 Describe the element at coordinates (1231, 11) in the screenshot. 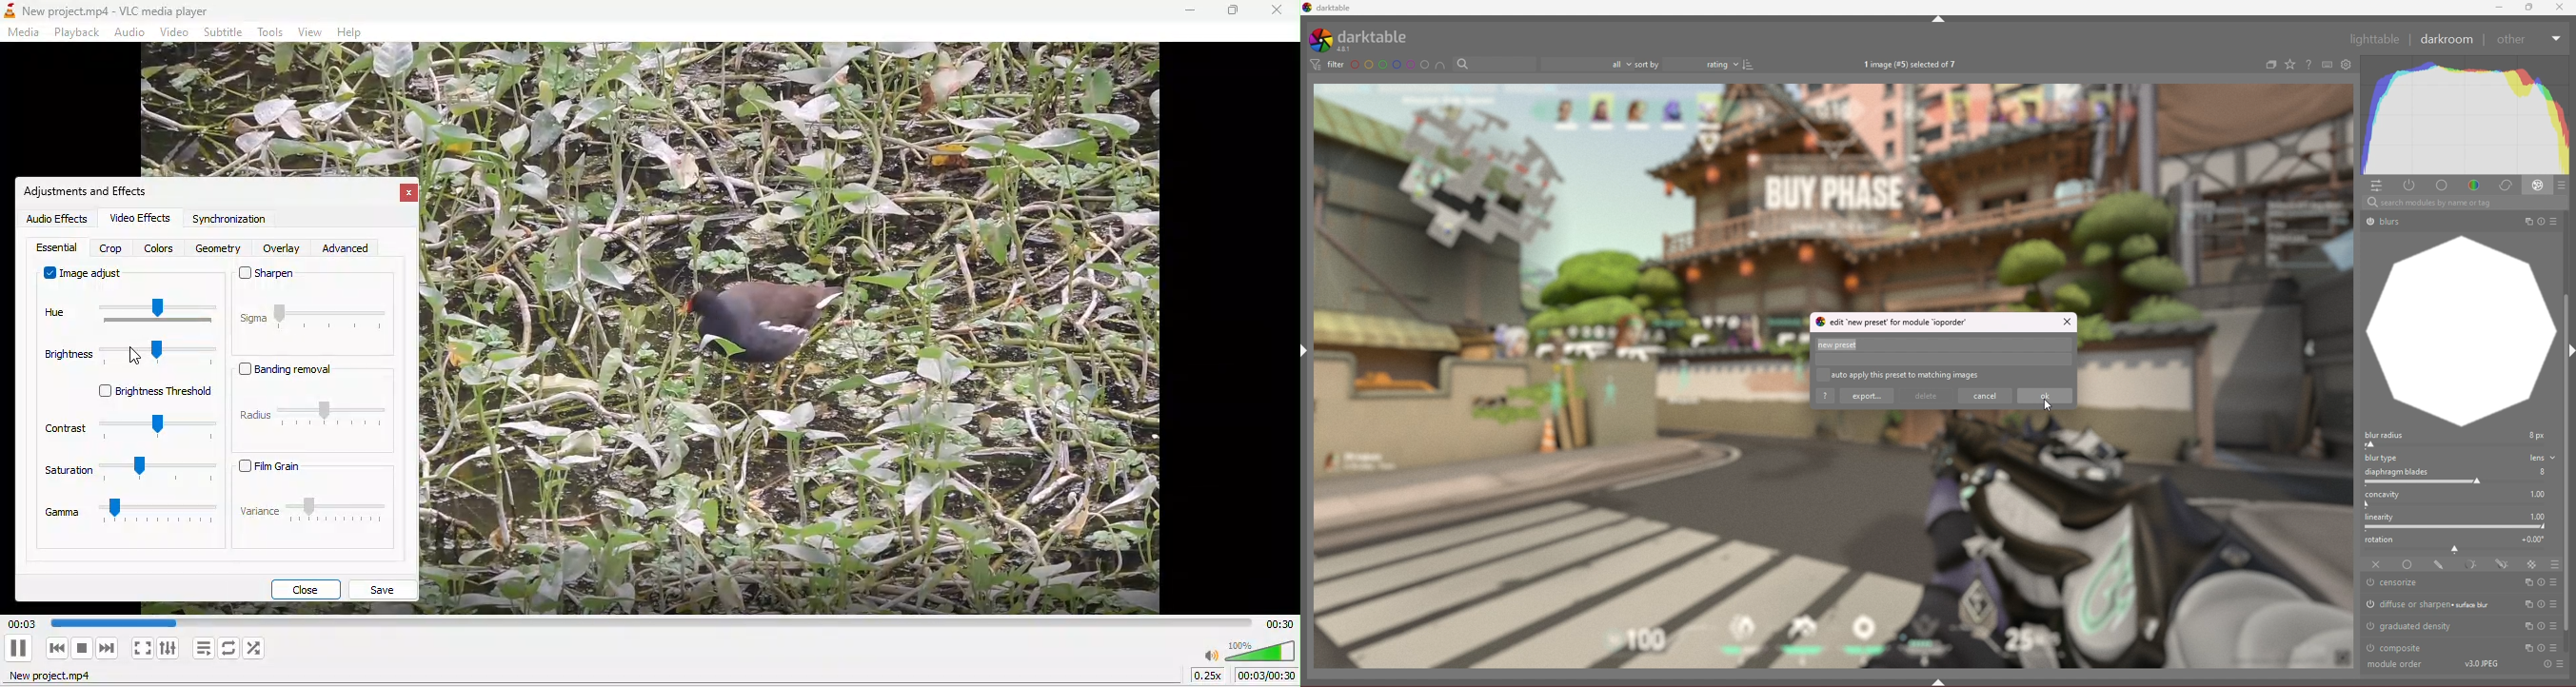

I see `maximize` at that location.